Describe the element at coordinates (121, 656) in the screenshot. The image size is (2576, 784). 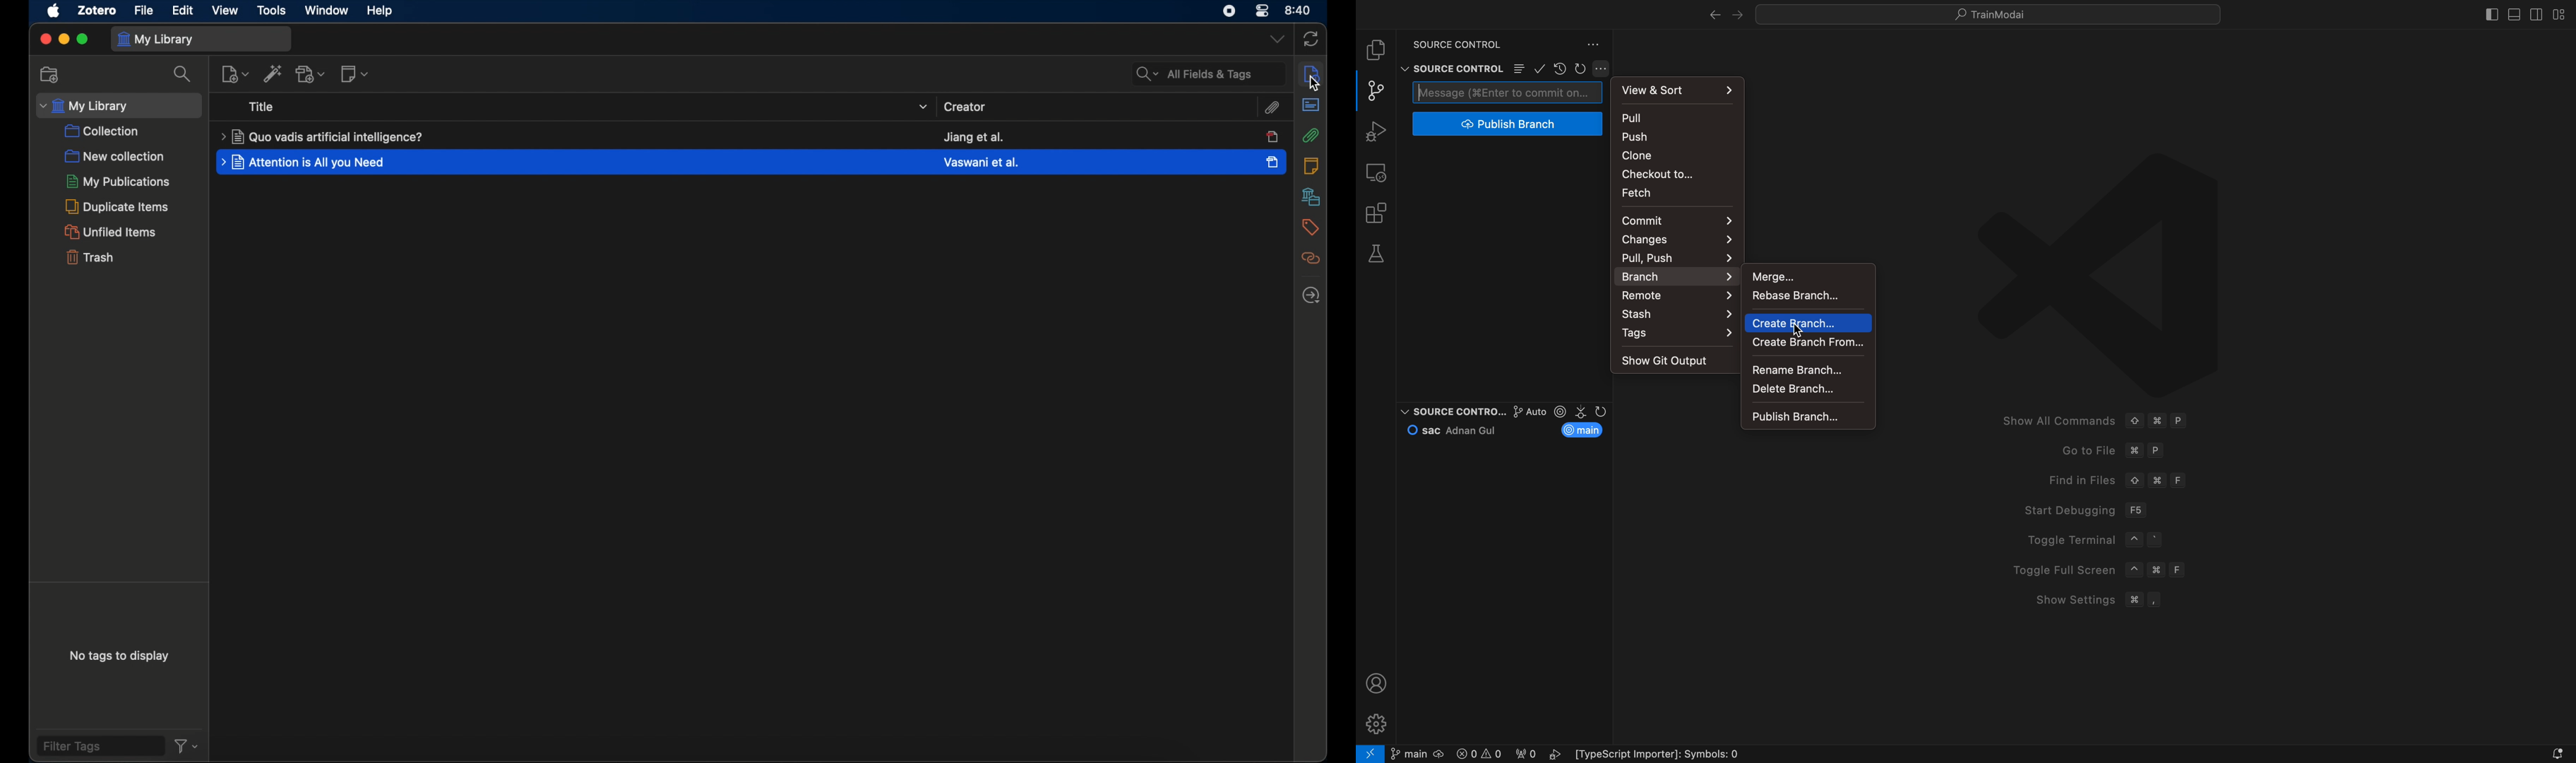
I see `no tags to display` at that location.